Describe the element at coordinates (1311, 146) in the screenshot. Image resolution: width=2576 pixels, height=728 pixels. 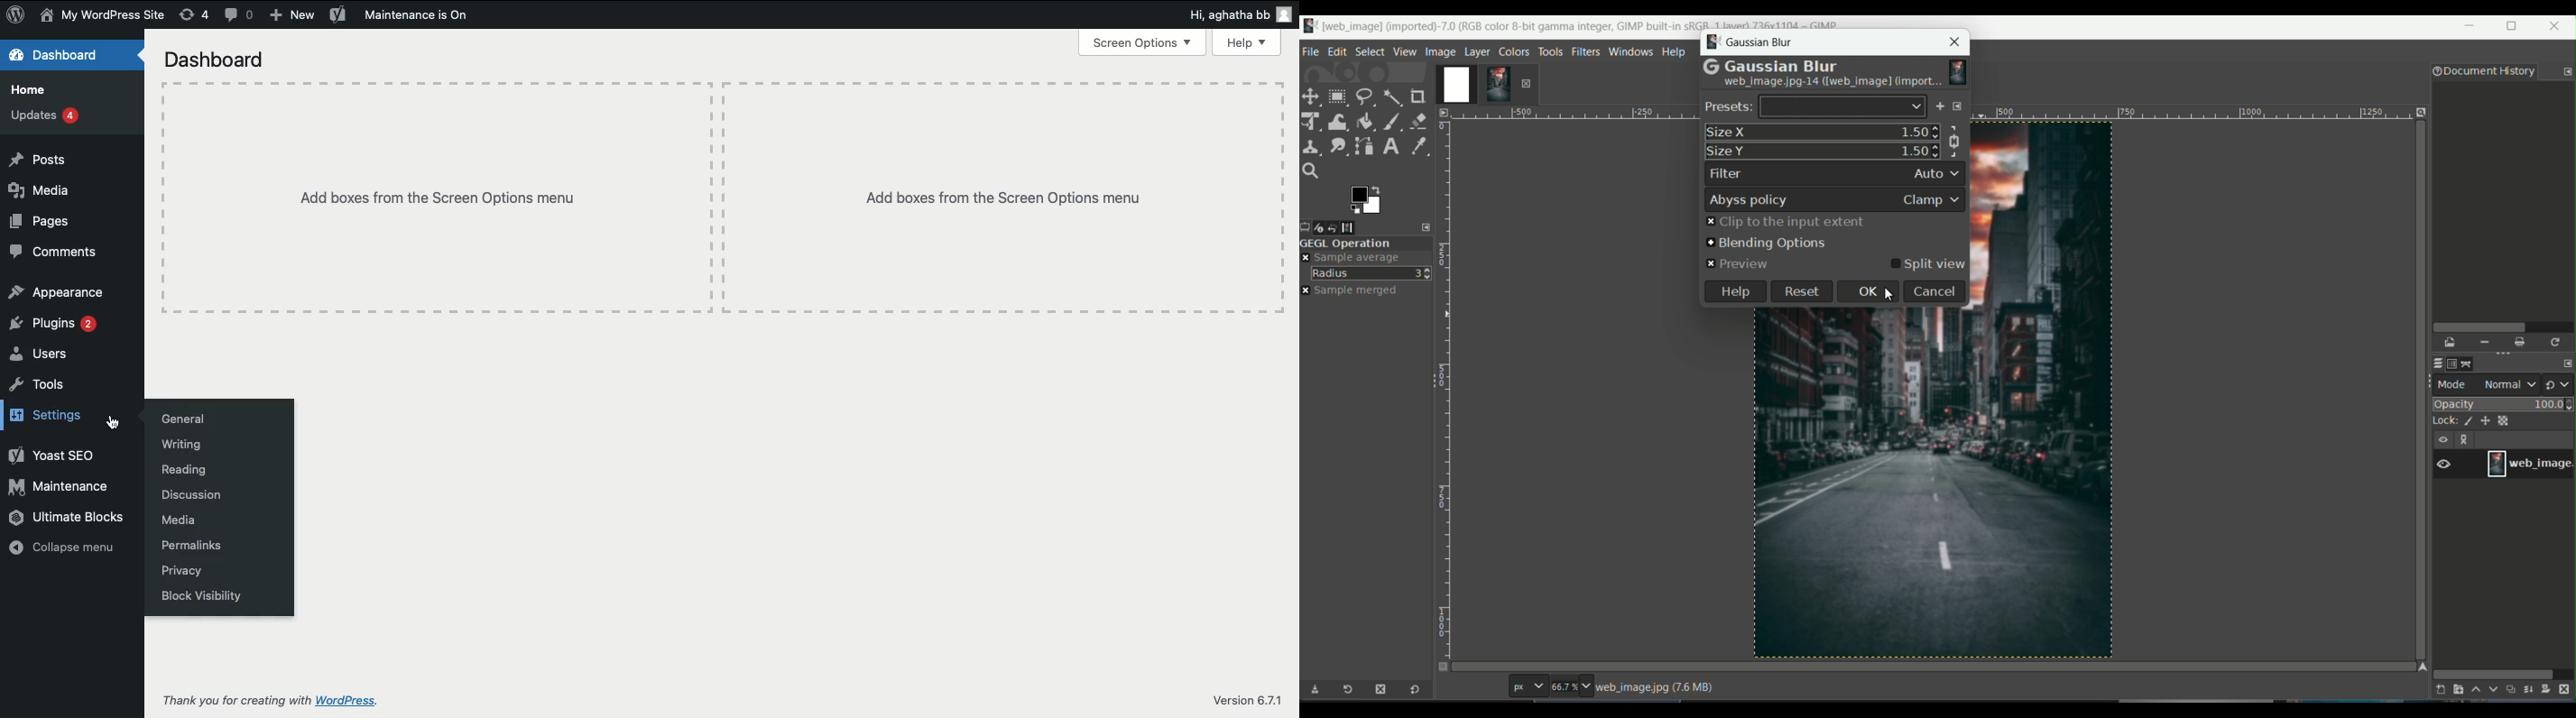
I see `clone tool` at that location.